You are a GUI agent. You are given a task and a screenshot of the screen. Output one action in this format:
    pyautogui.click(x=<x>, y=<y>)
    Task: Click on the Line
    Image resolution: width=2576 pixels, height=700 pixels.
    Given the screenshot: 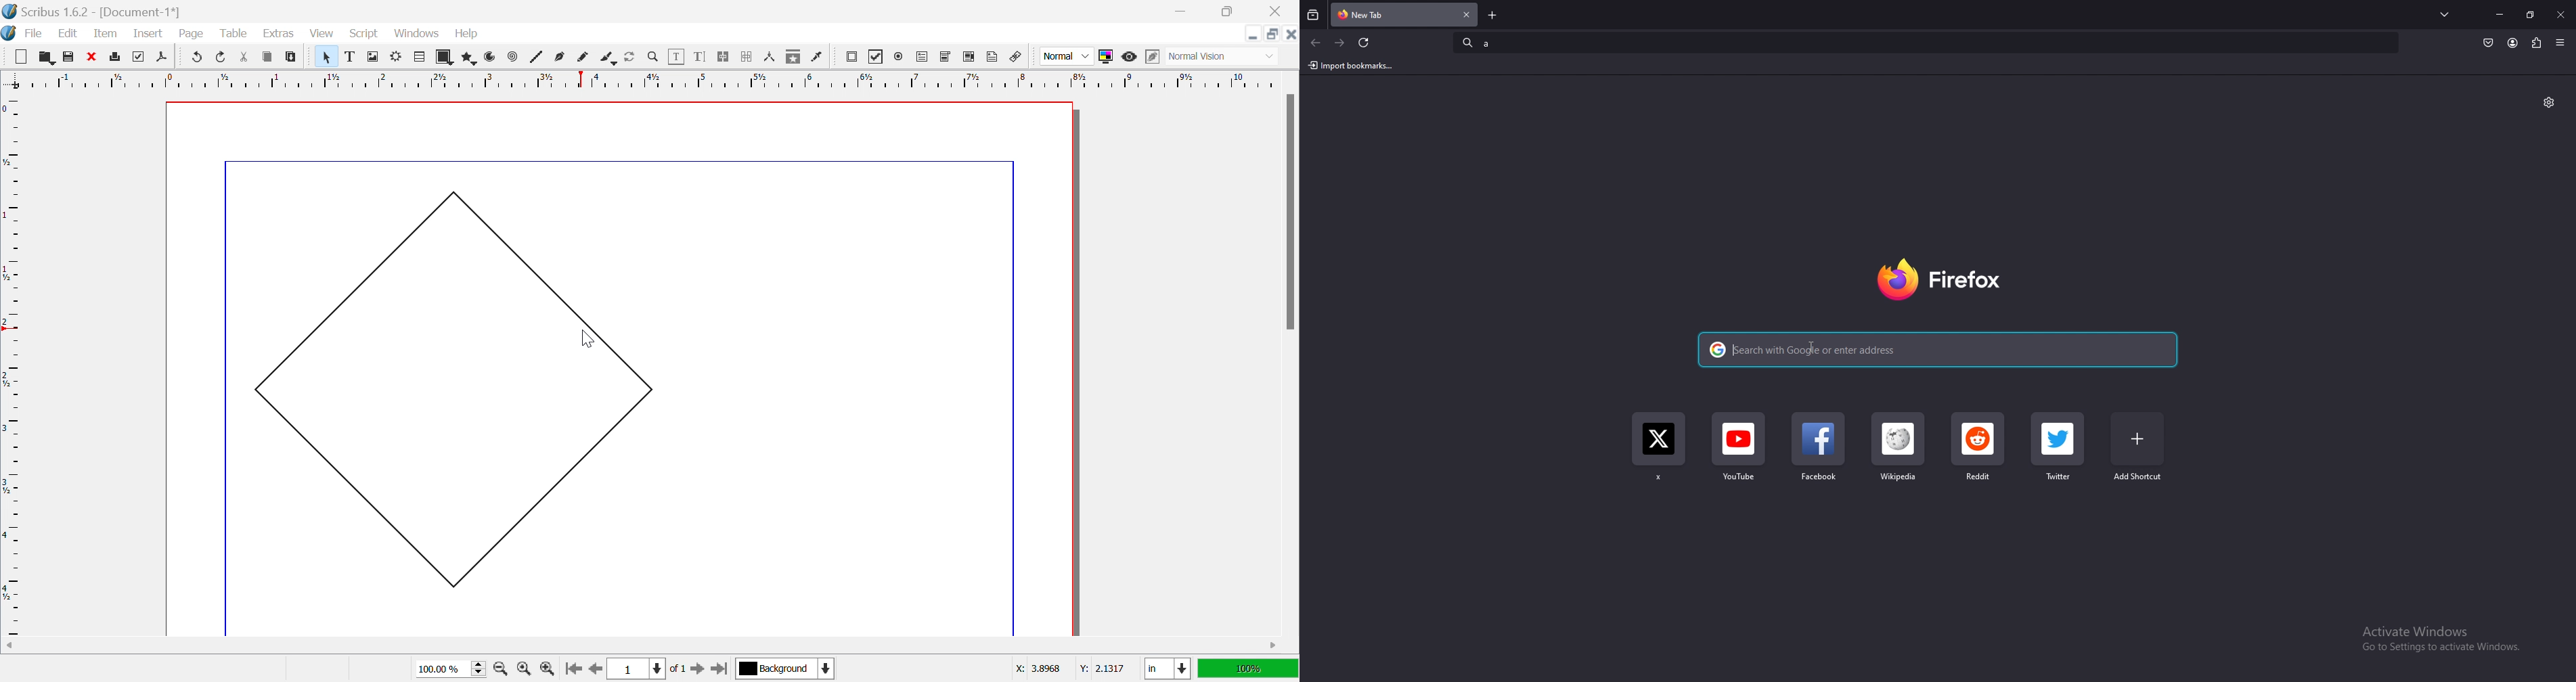 What is the action you would take?
    pyautogui.click(x=537, y=56)
    